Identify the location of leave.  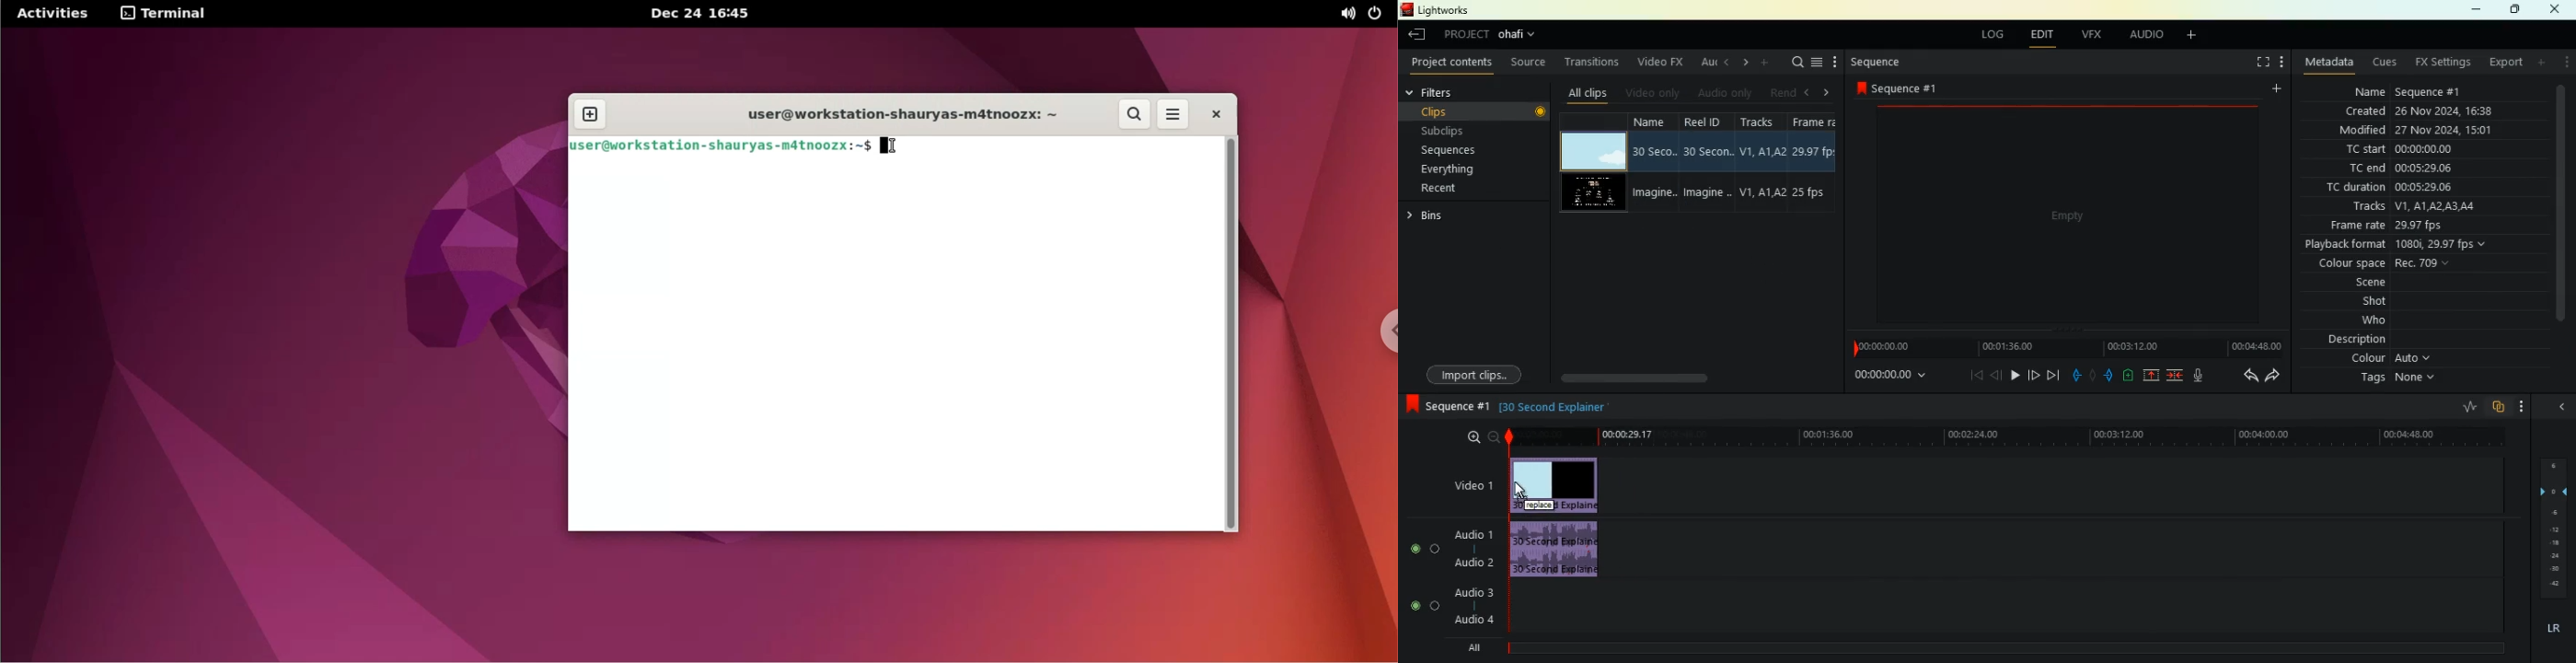
(1417, 36).